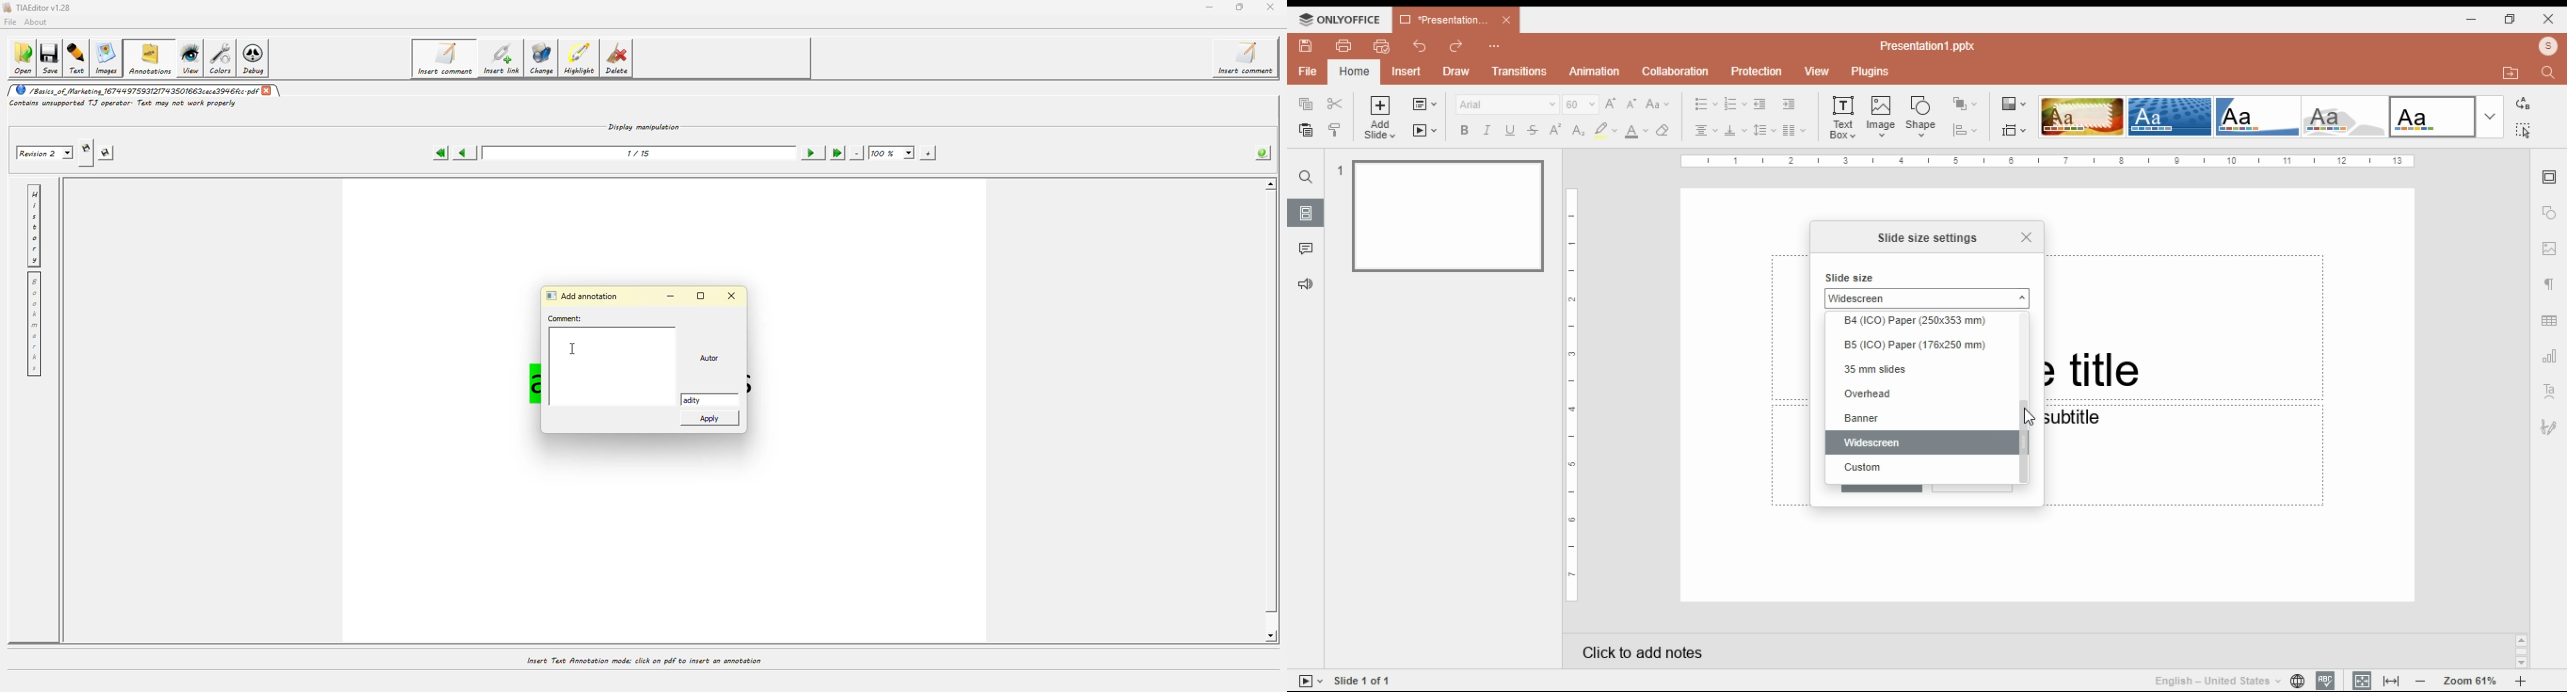  Describe the element at coordinates (1533, 130) in the screenshot. I see `strikethrough` at that location.